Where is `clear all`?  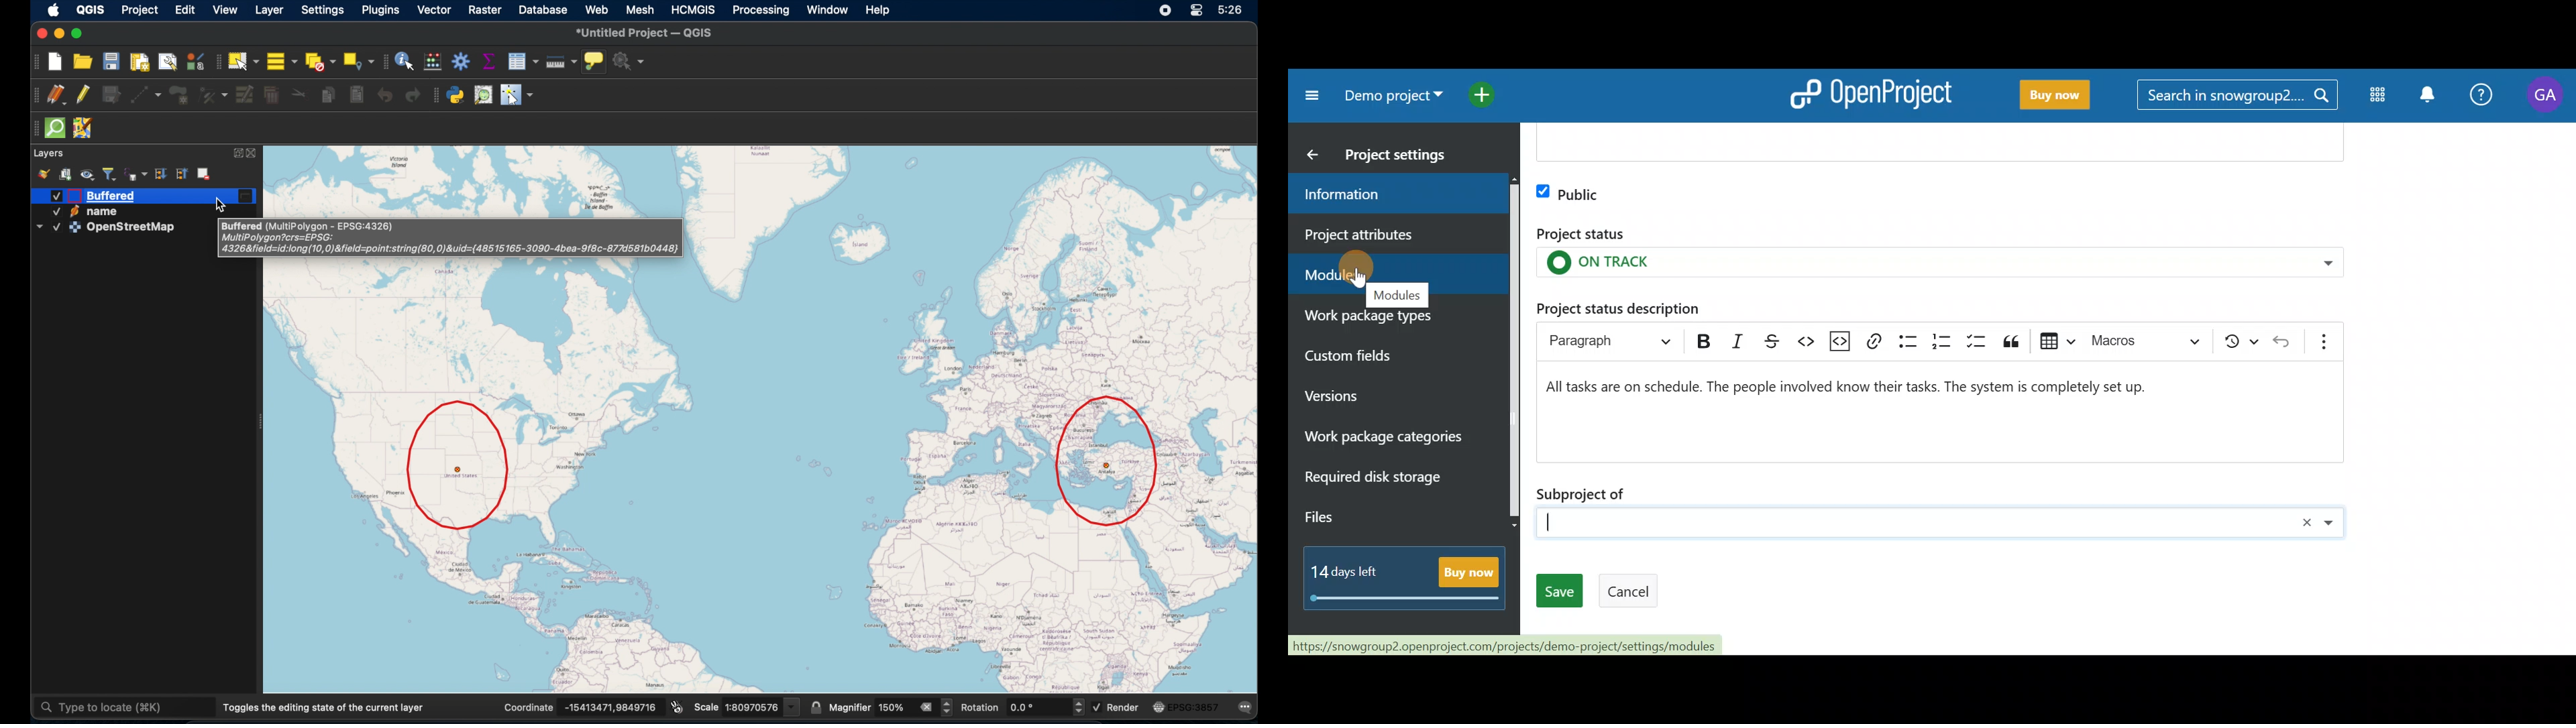
clear all is located at coordinates (923, 707).